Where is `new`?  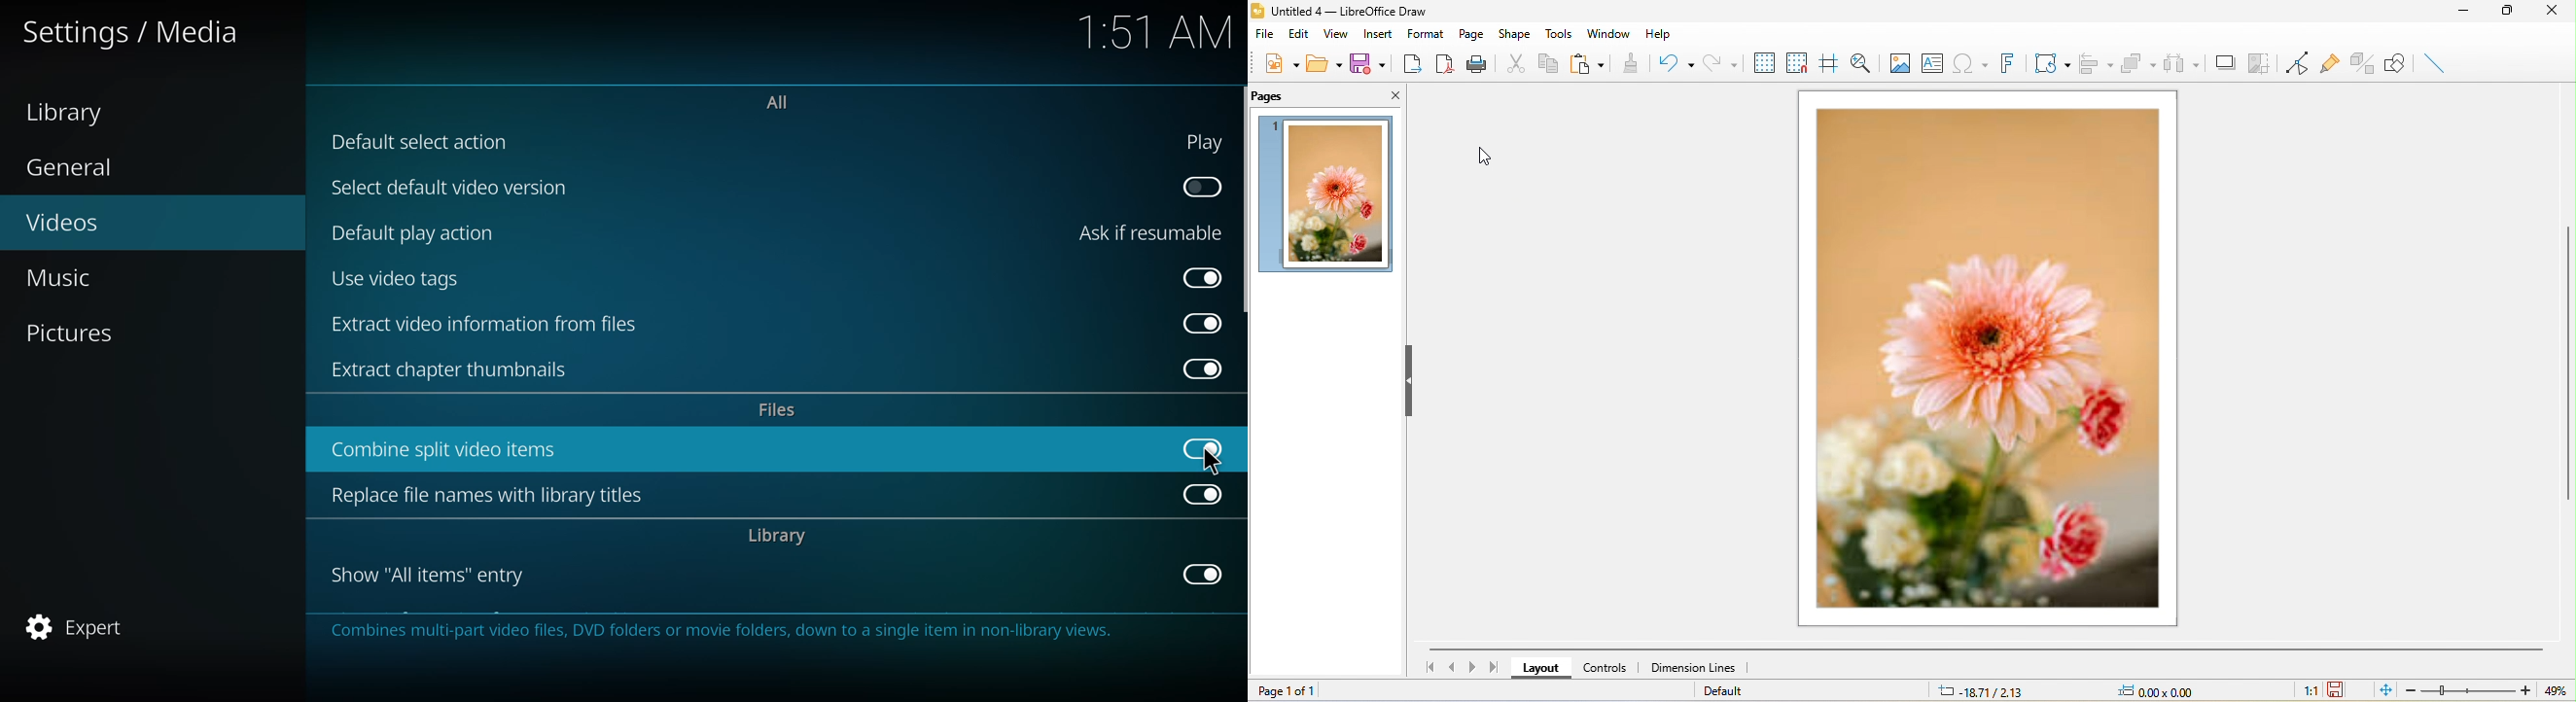 new is located at coordinates (1280, 67).